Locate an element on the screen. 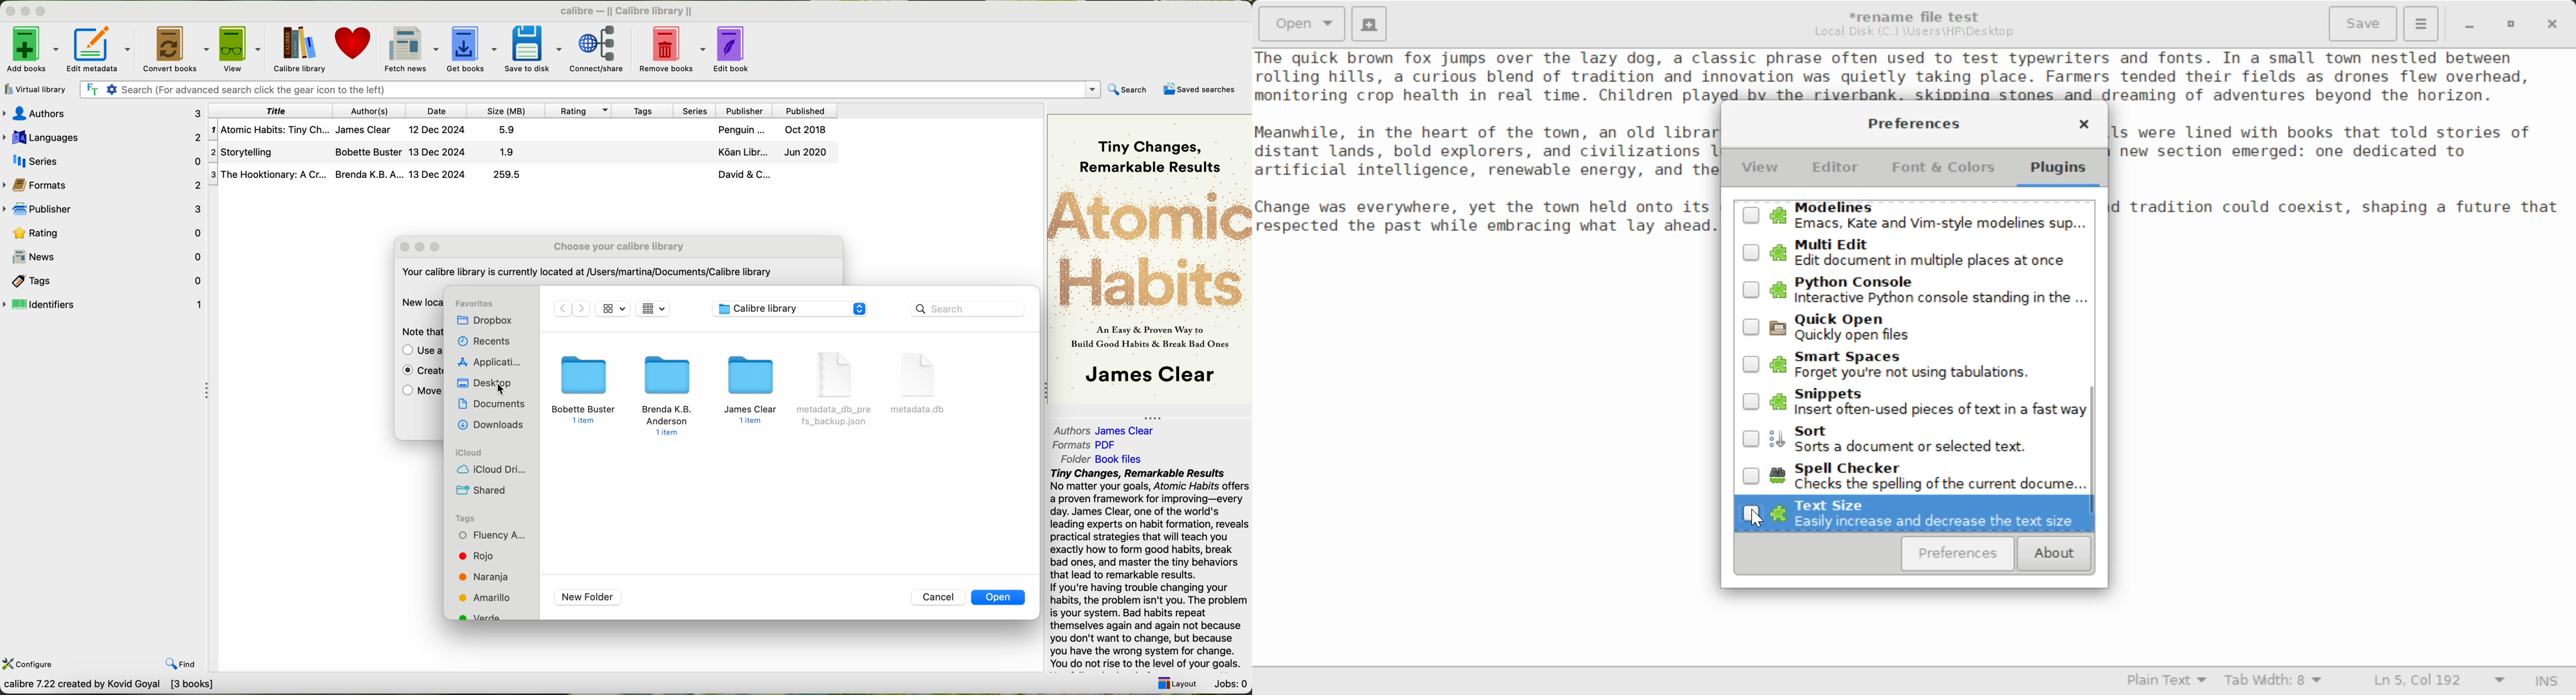 The width and height of the screenshot is (2576, 700). Snippets Plugin Button Unselected is located at coordinates (1915, 403).